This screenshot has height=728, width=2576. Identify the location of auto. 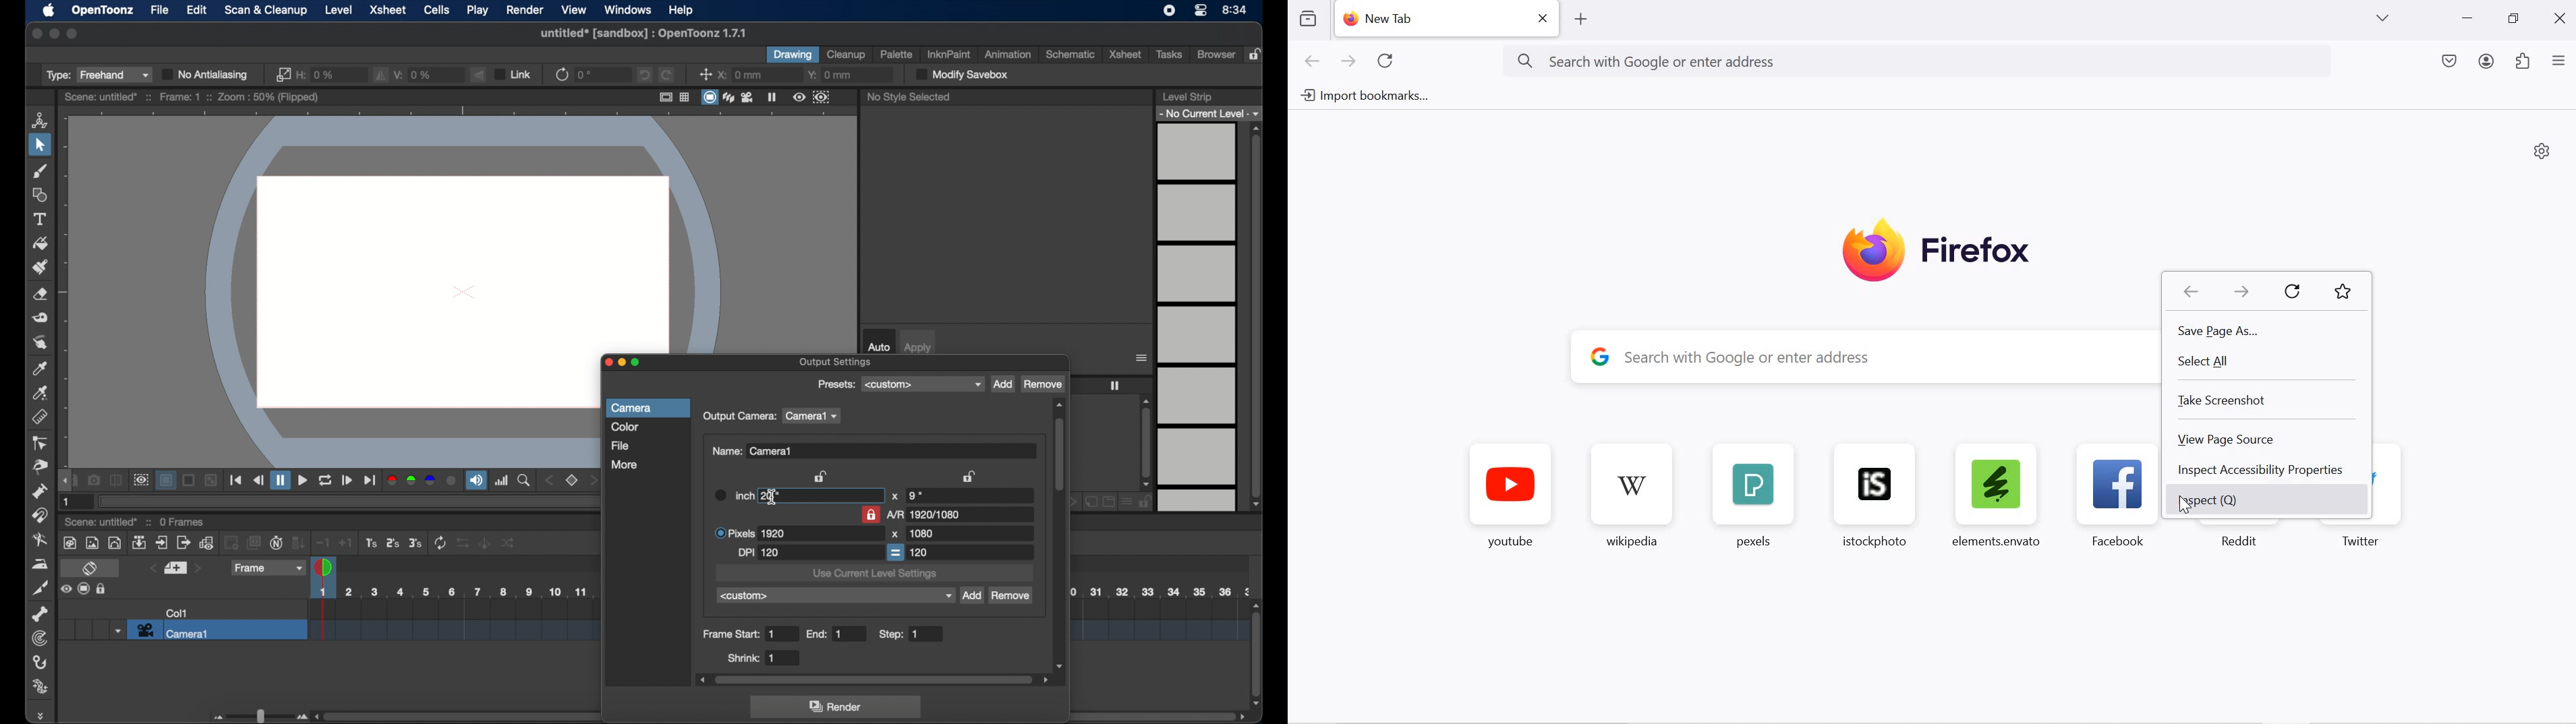
(879, 347).